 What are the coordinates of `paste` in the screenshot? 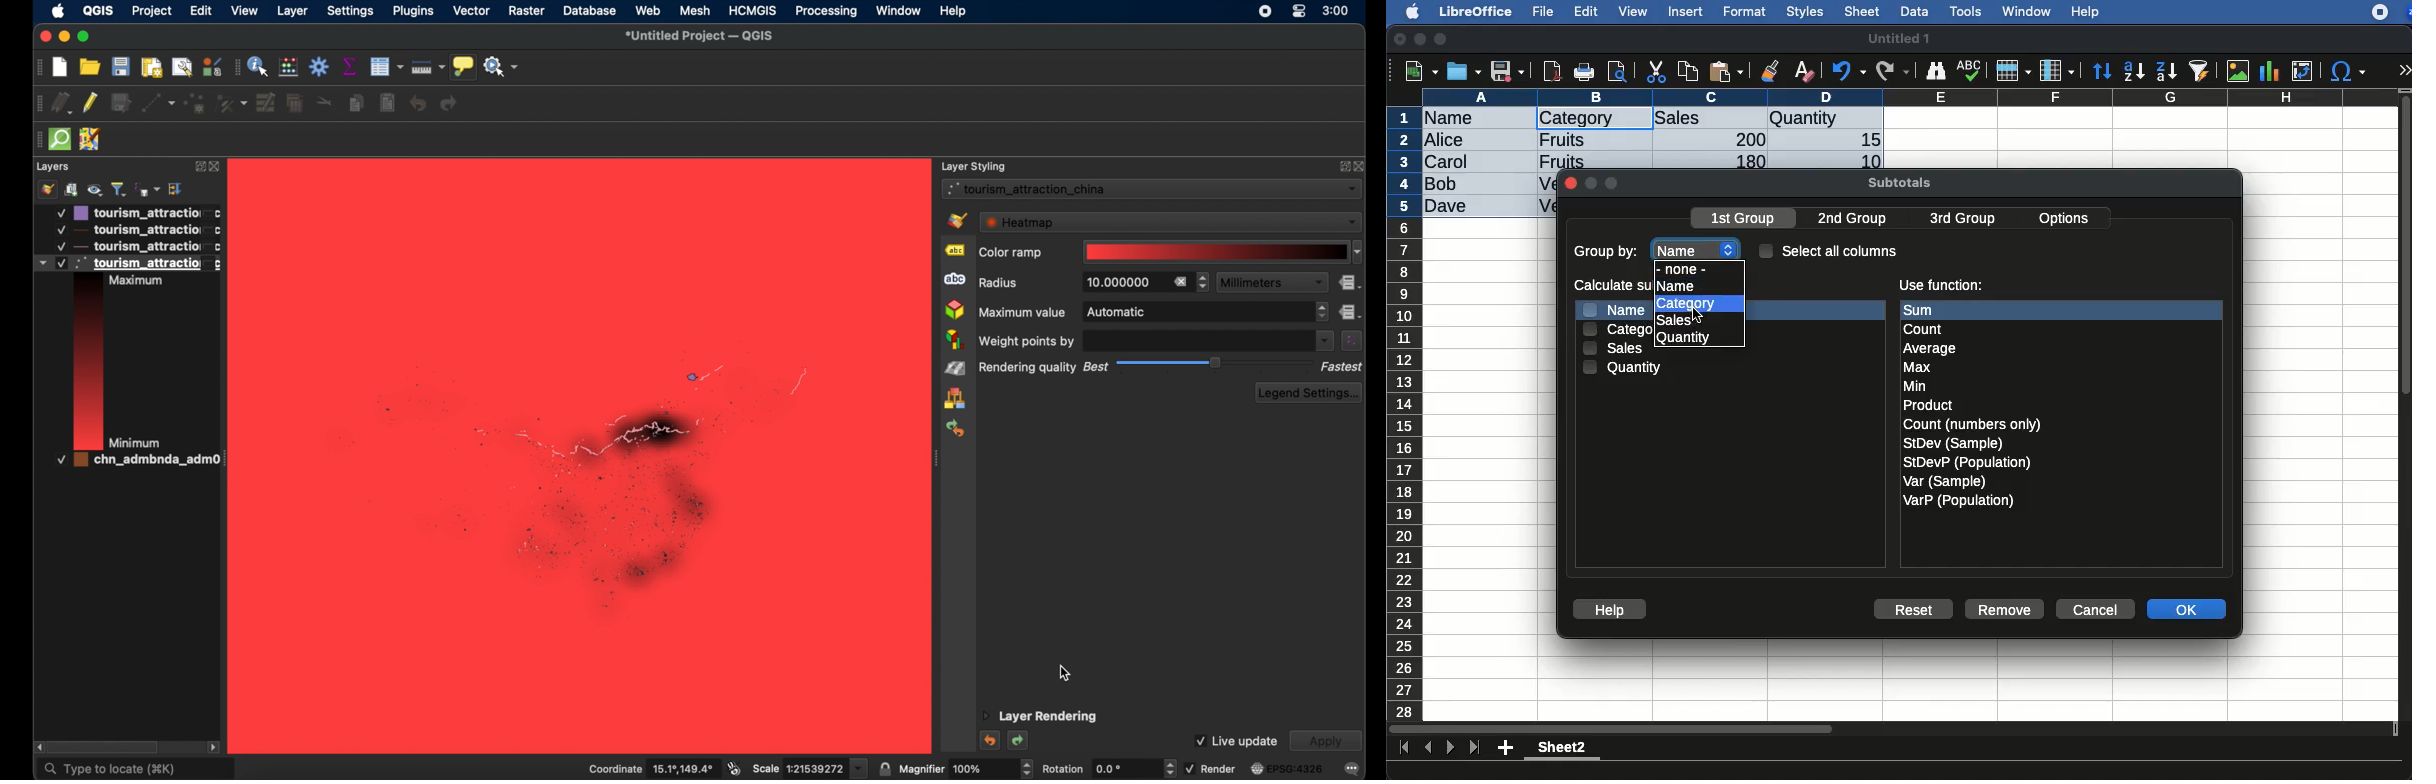 It's located at (1725, 71).